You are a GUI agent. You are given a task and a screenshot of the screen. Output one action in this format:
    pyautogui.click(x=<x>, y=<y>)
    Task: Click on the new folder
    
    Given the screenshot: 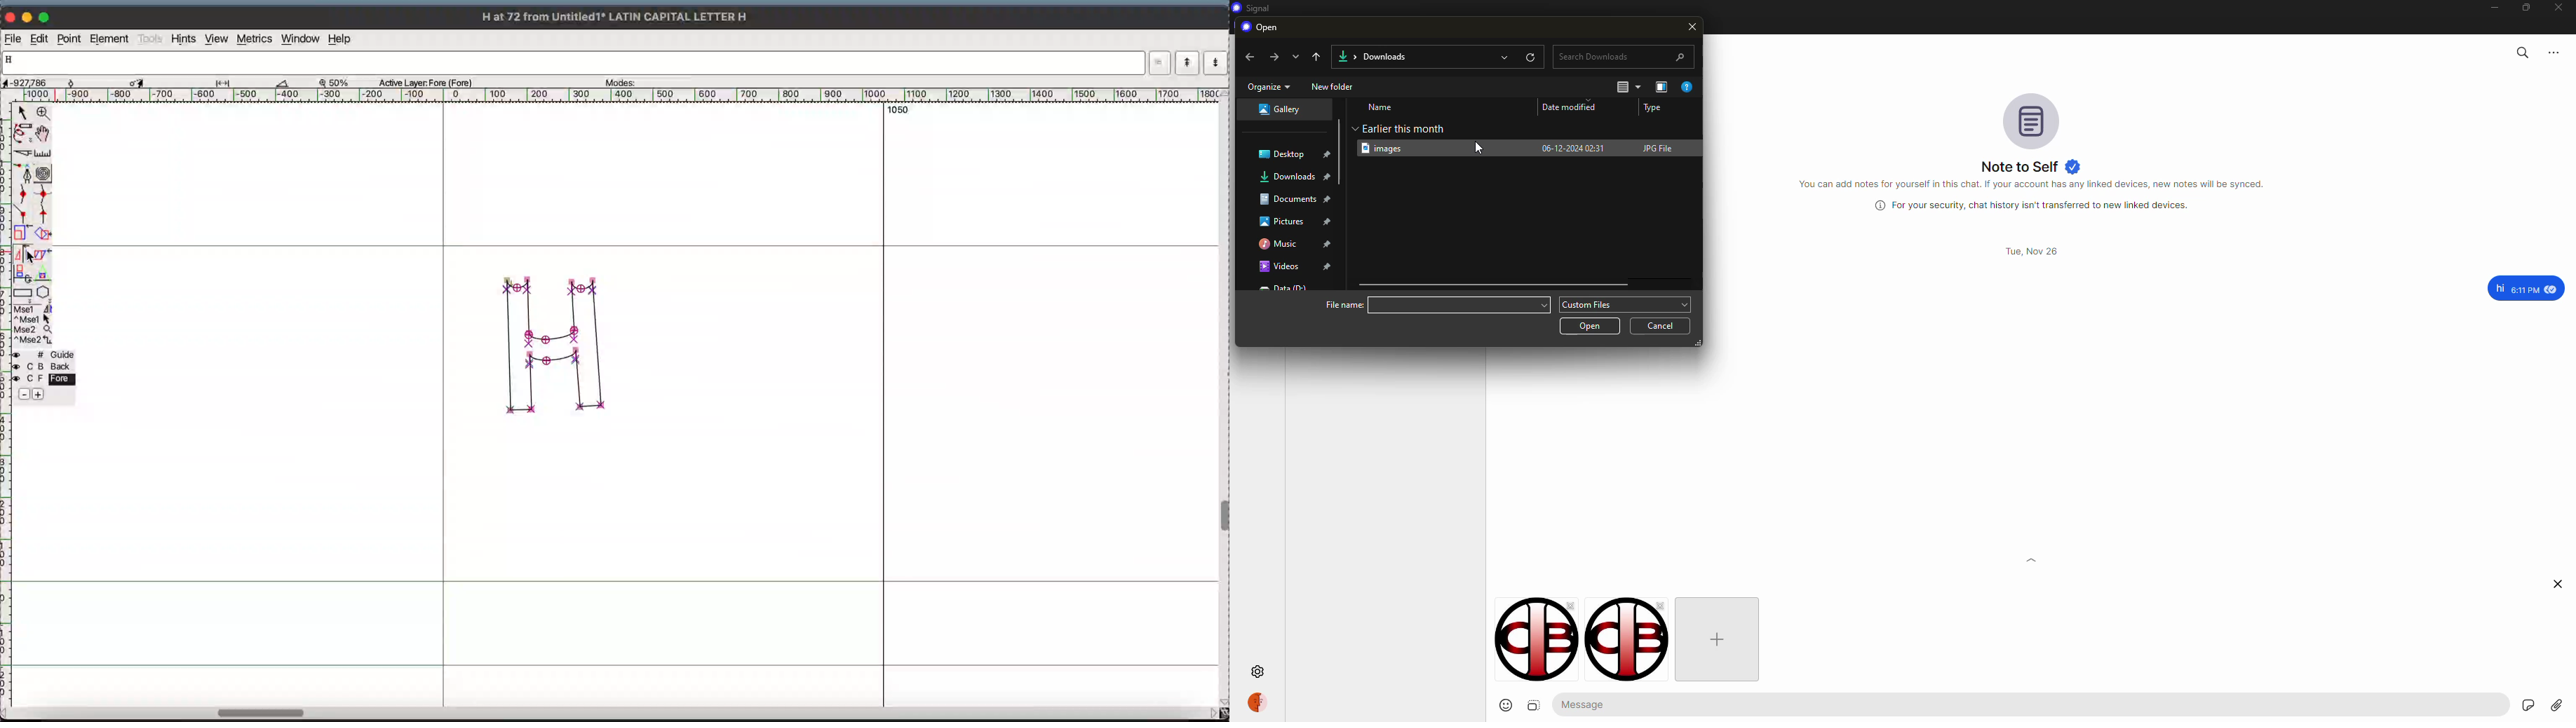 What is the action you would take?
    pyautogui.click(x=1333, y=86)
    